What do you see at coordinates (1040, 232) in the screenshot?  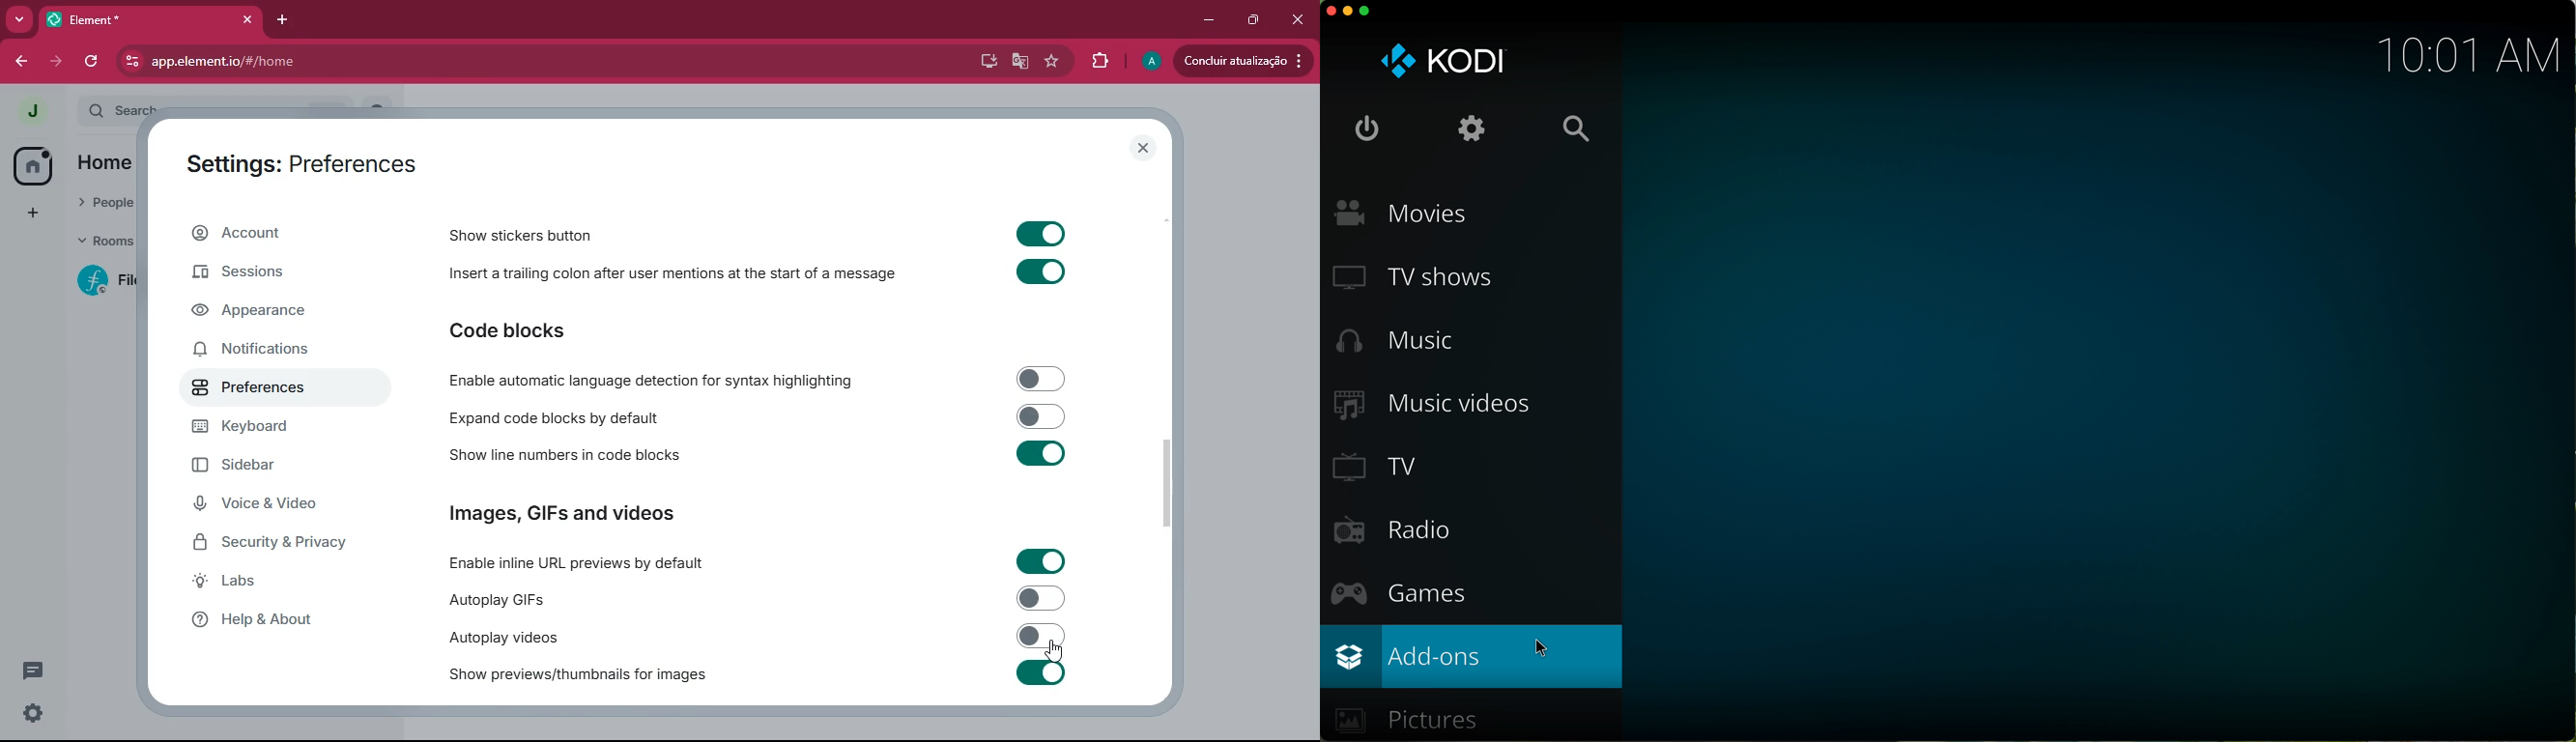 I see `` at bounding box center [1040, 232].